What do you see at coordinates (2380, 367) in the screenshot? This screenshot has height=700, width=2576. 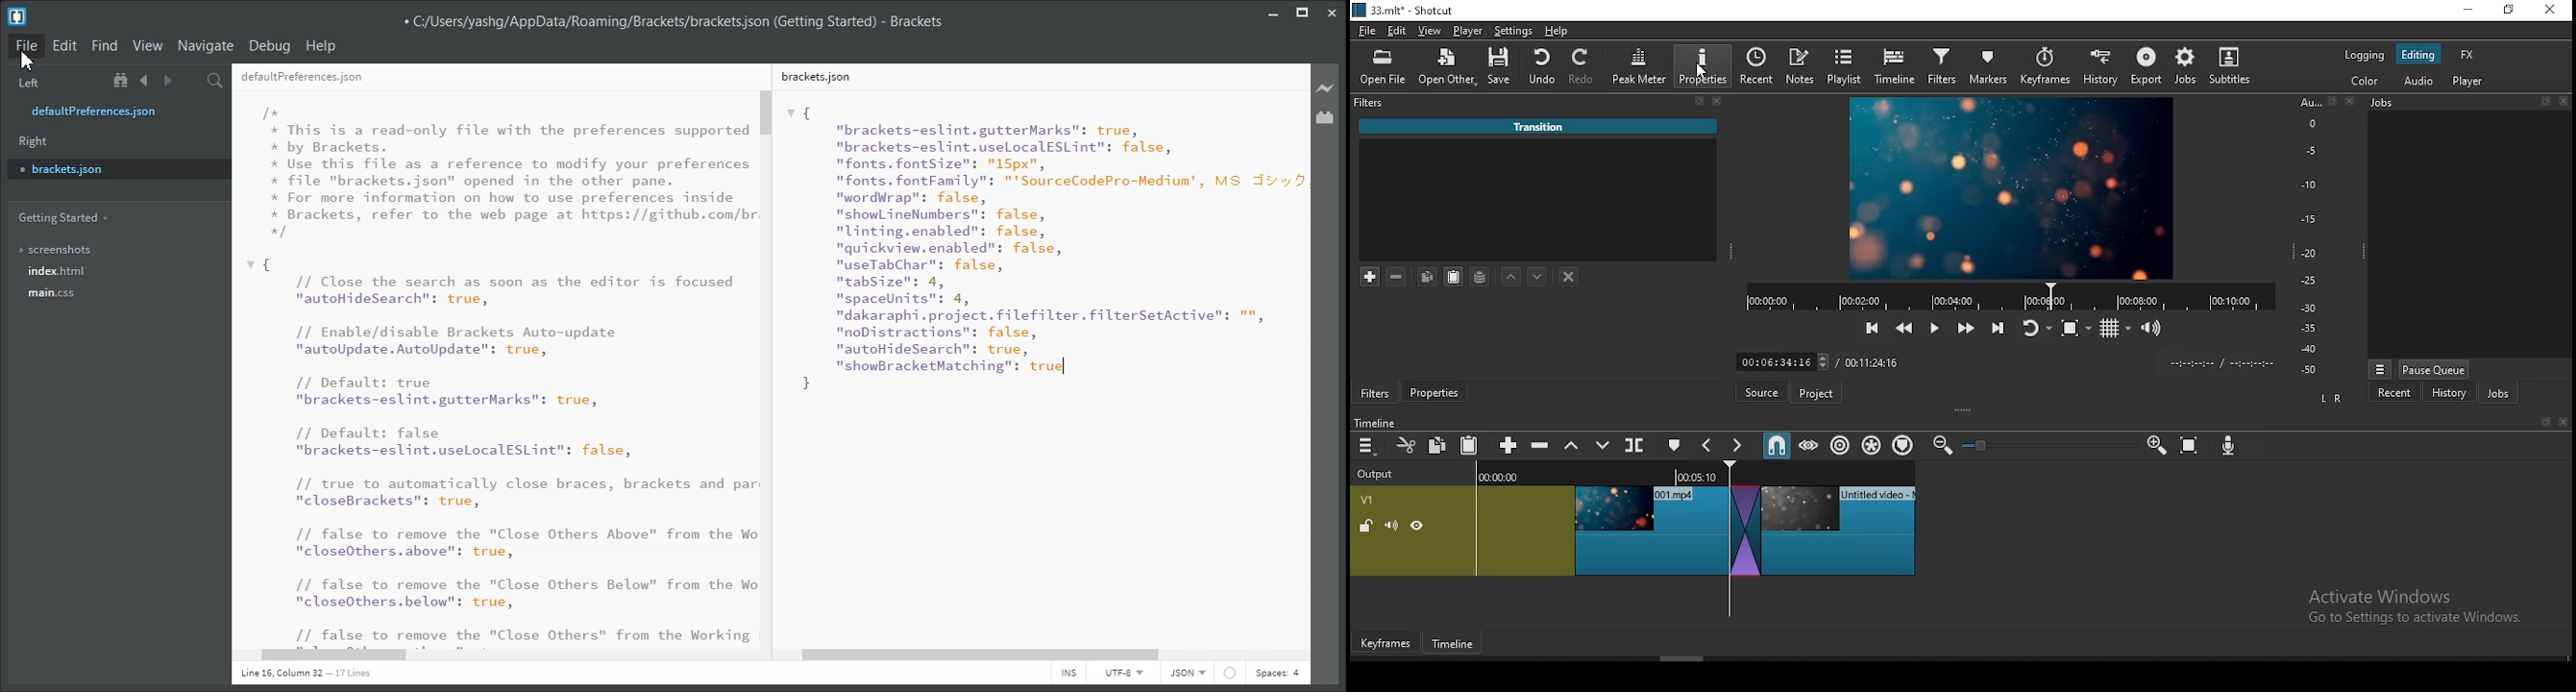 I see `options` at bounding box center [2380, 367].